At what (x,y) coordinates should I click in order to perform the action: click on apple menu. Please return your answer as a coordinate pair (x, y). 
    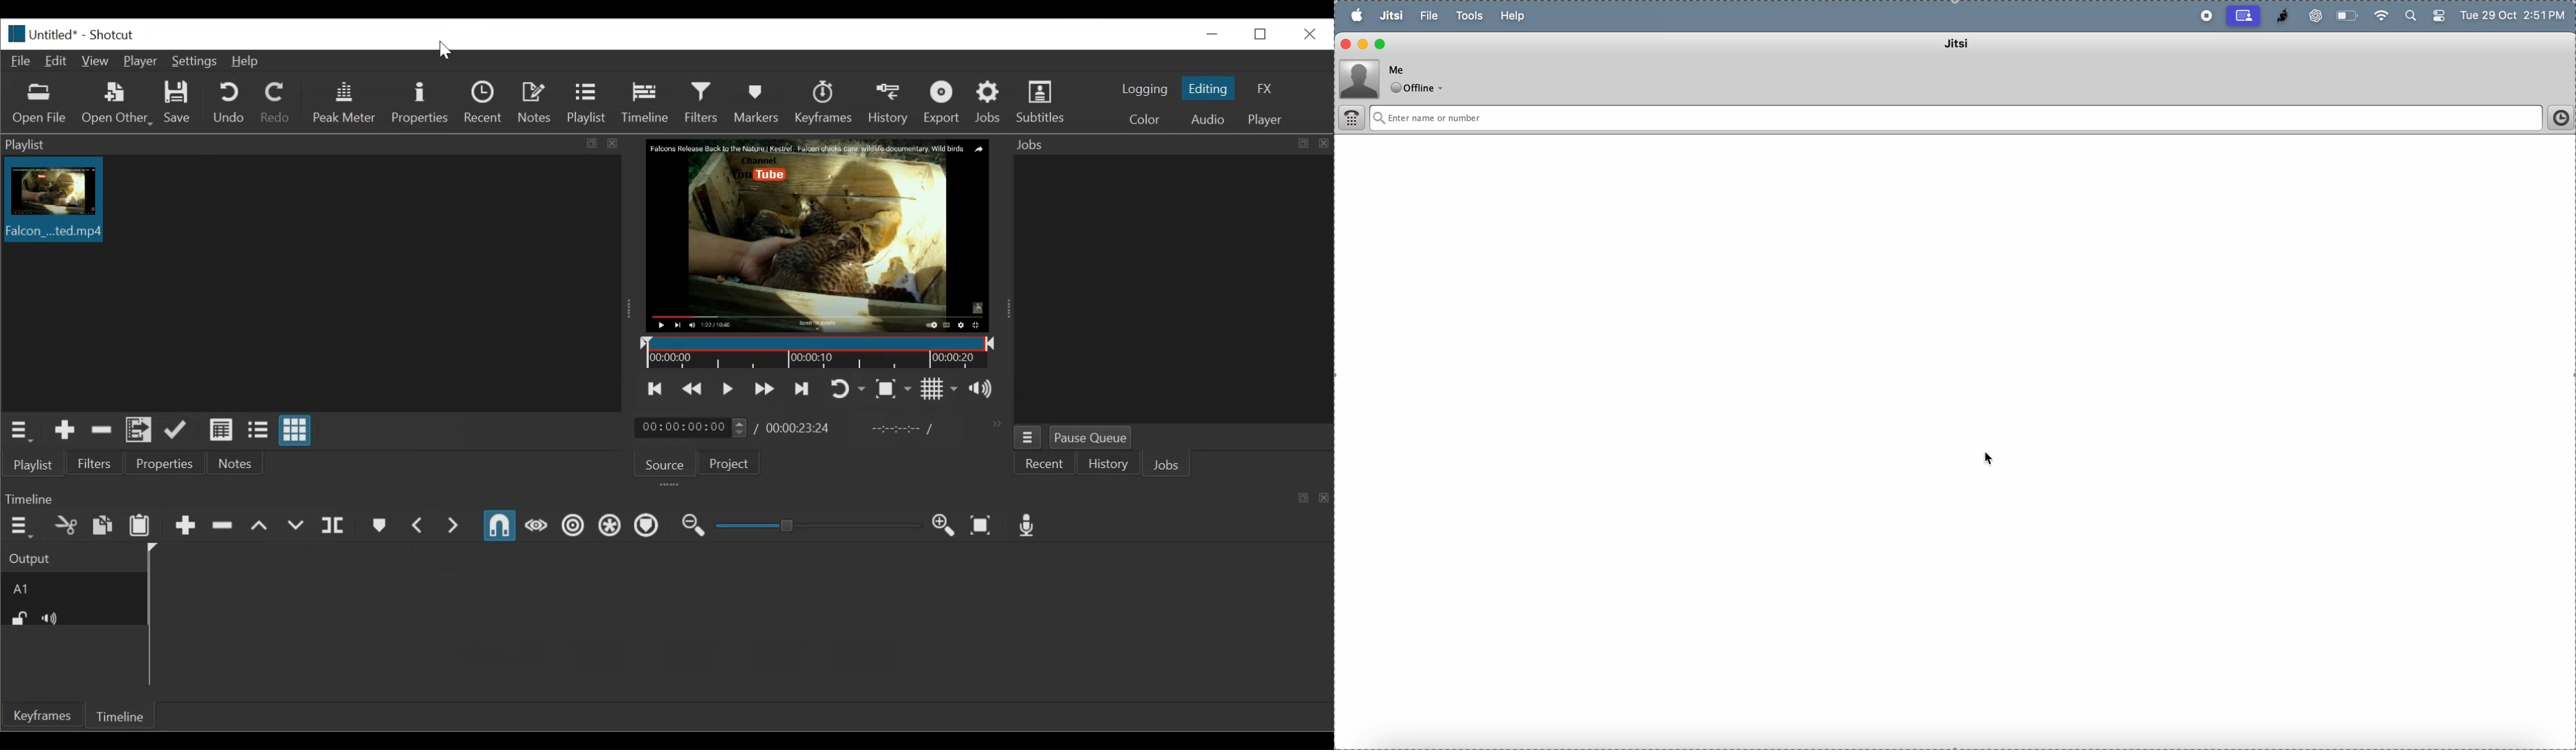
    Looking at the image, I should click on (1357, 15).